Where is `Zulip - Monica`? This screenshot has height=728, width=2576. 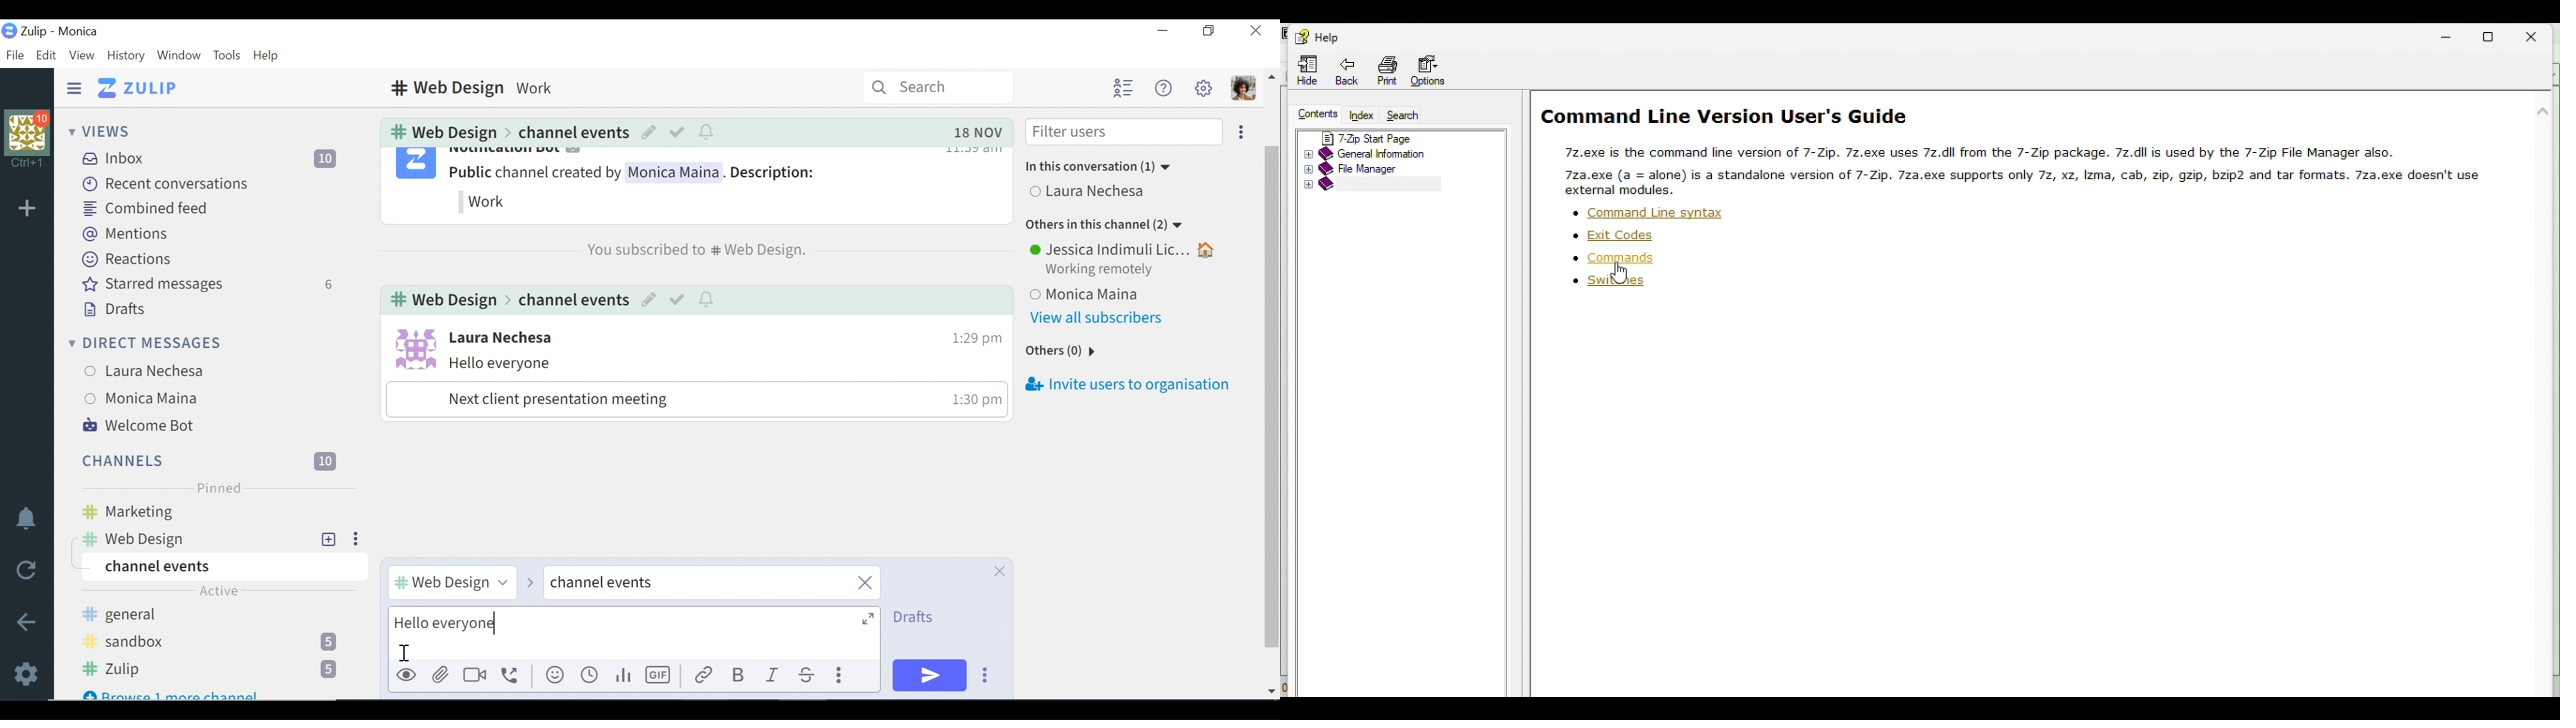 Zulip - Monica is located at coordinates (61, 31).